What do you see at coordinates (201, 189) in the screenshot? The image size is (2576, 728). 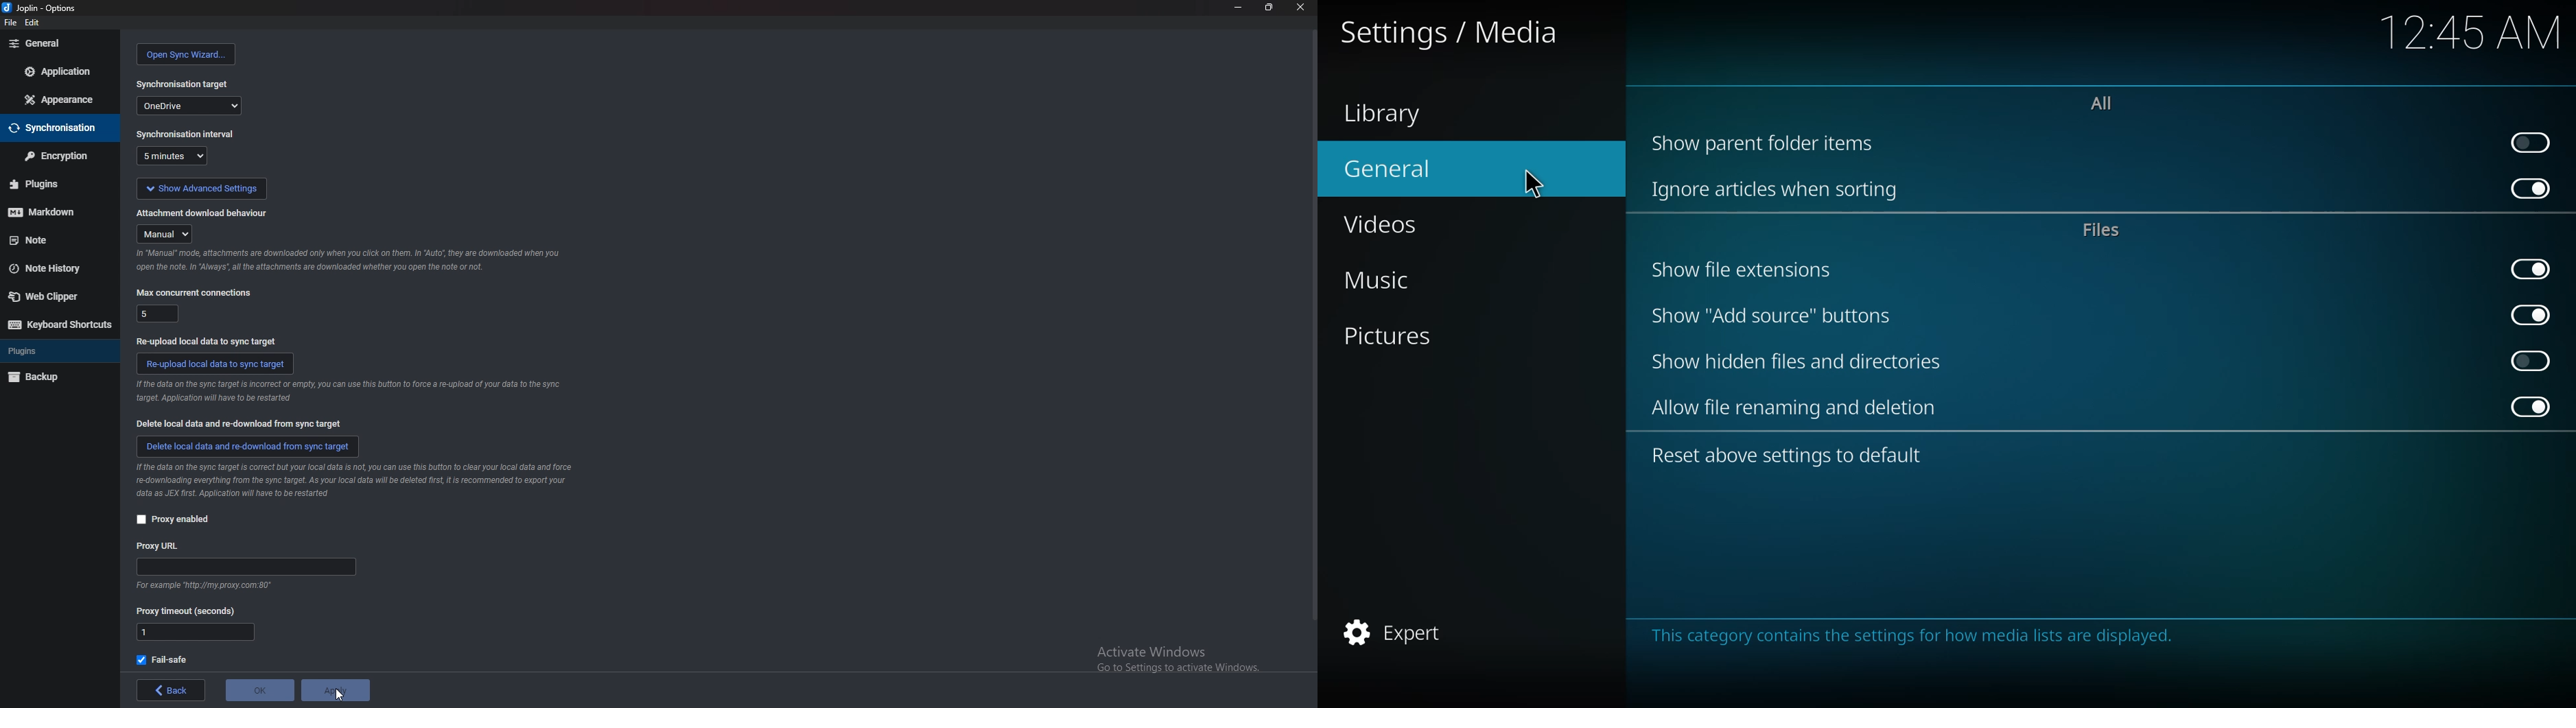 I see `show advanced settings` at bounding box center [201, 189].